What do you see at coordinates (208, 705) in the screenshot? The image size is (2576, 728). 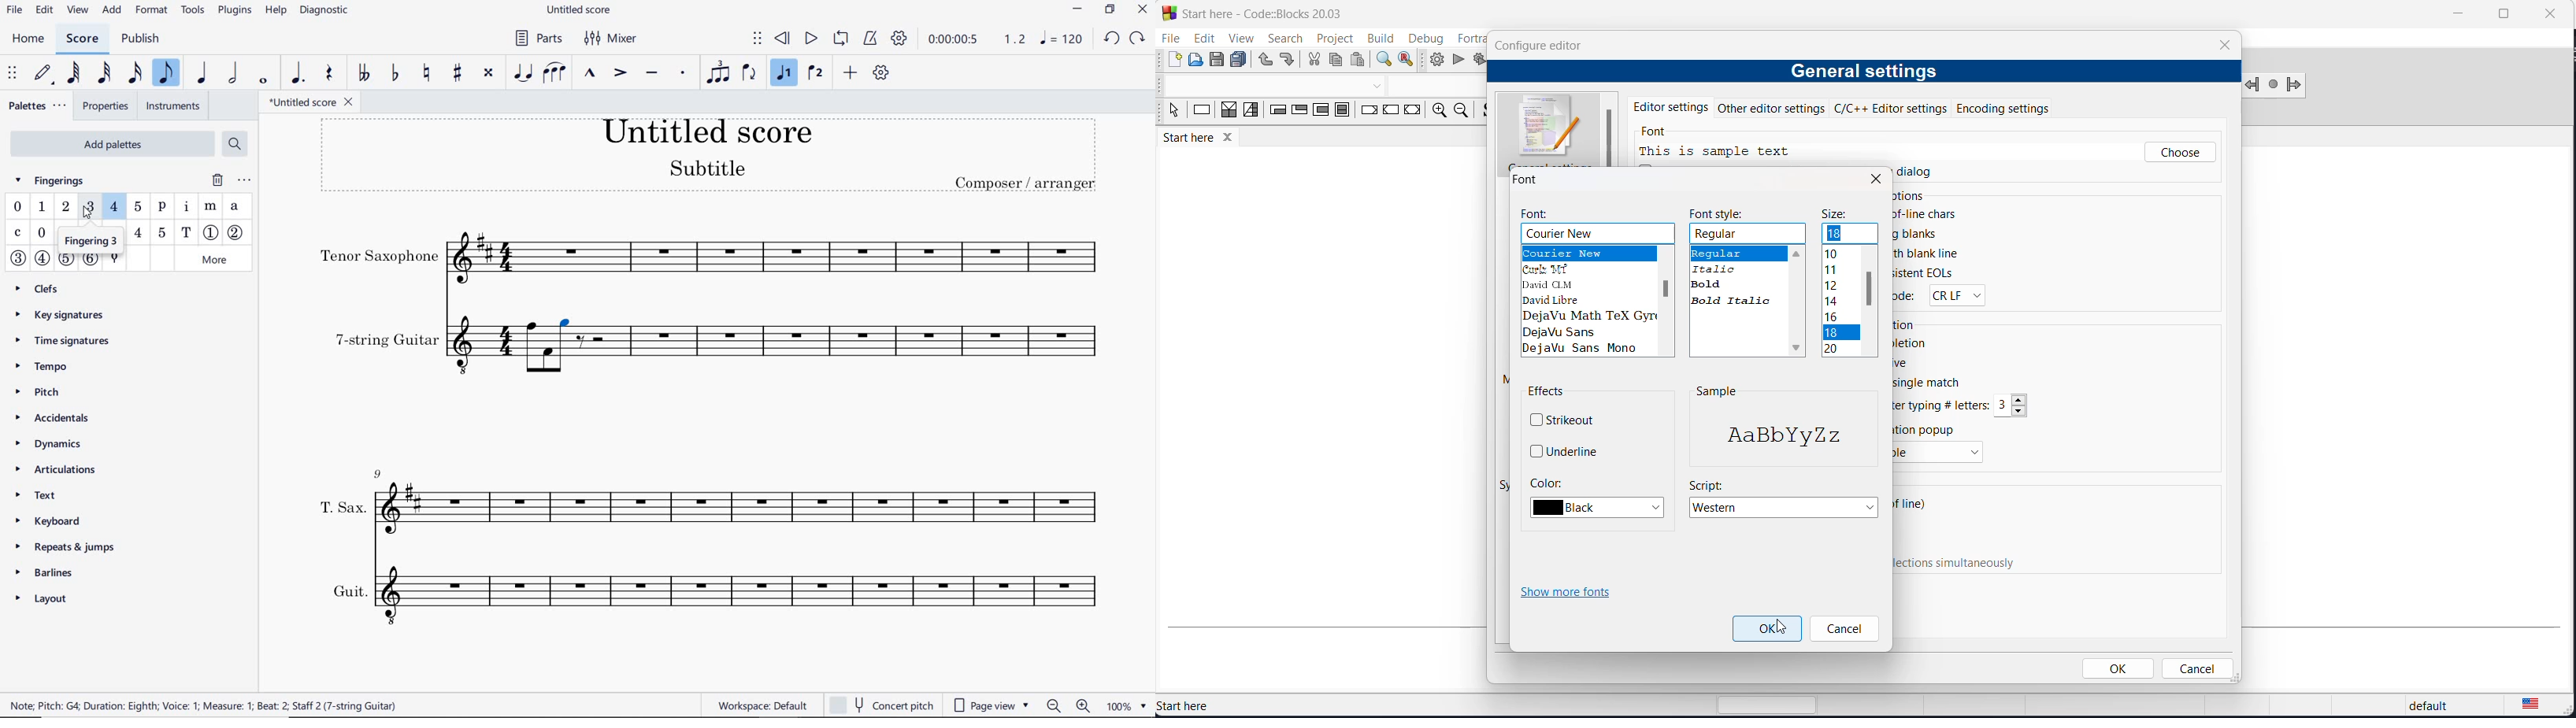 I see `score description` at bounding box center [208, 705].